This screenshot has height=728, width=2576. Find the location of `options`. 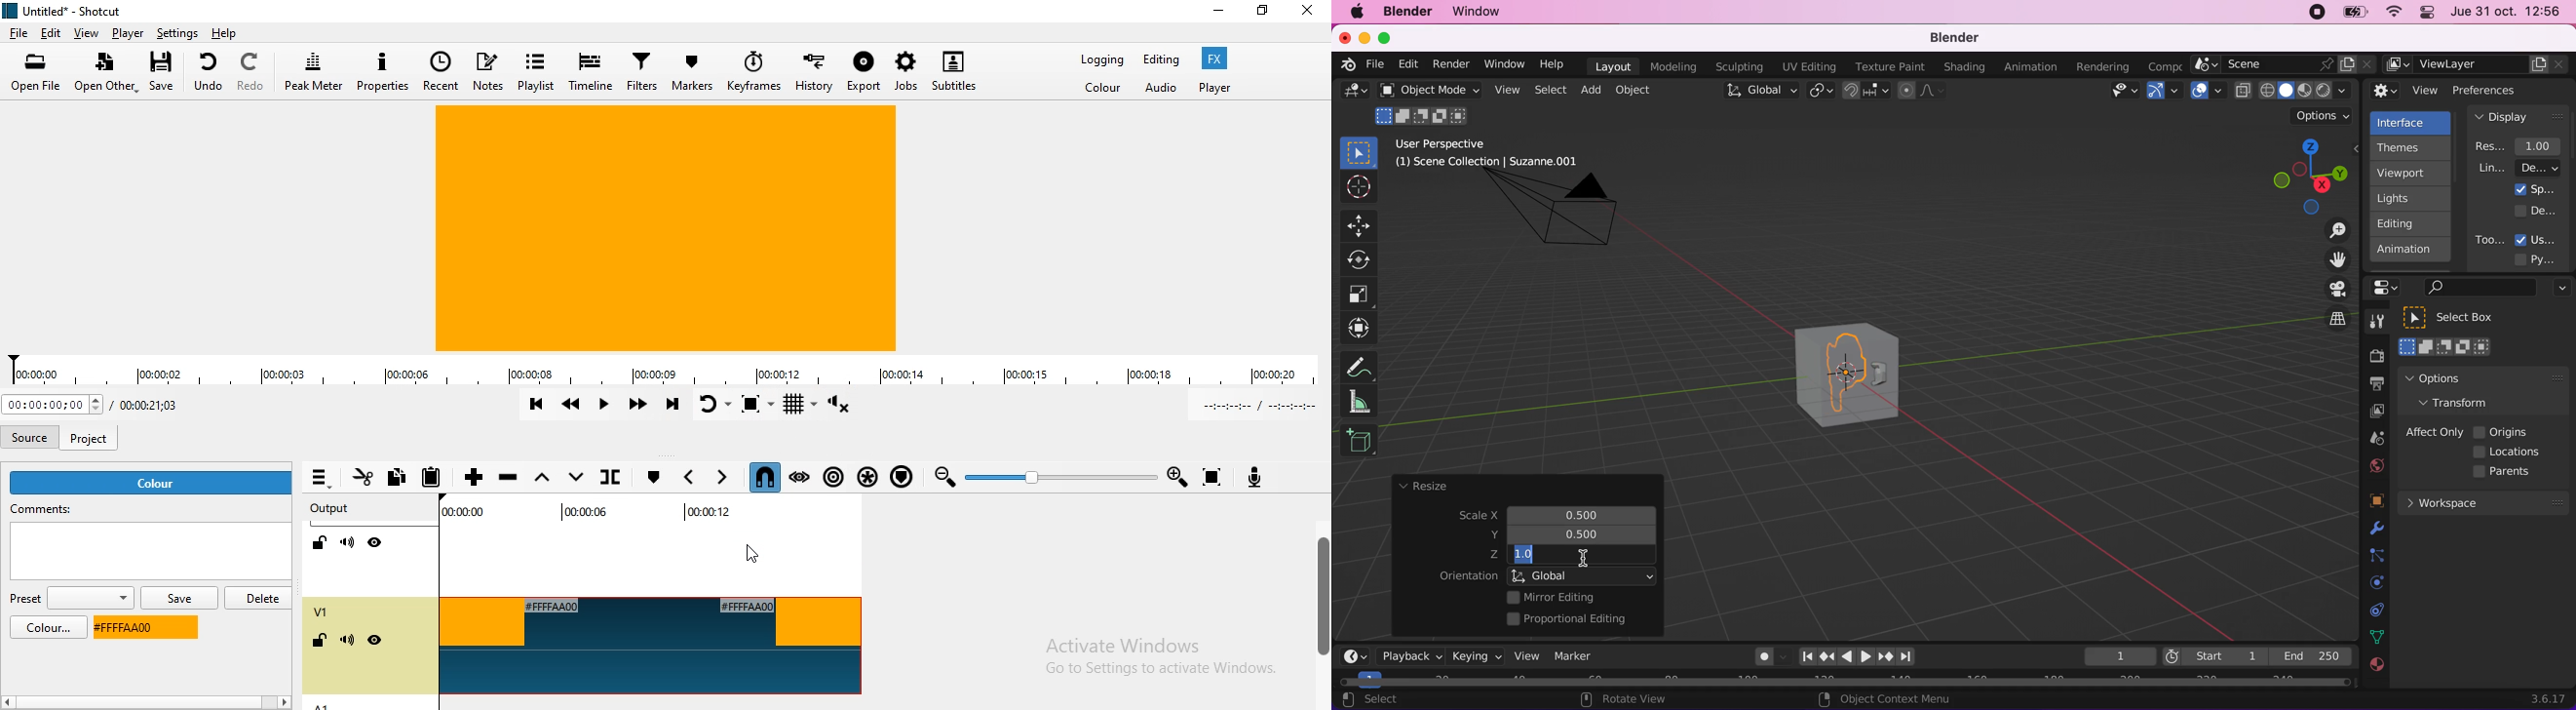

options is located at coordinates (2460, 378).